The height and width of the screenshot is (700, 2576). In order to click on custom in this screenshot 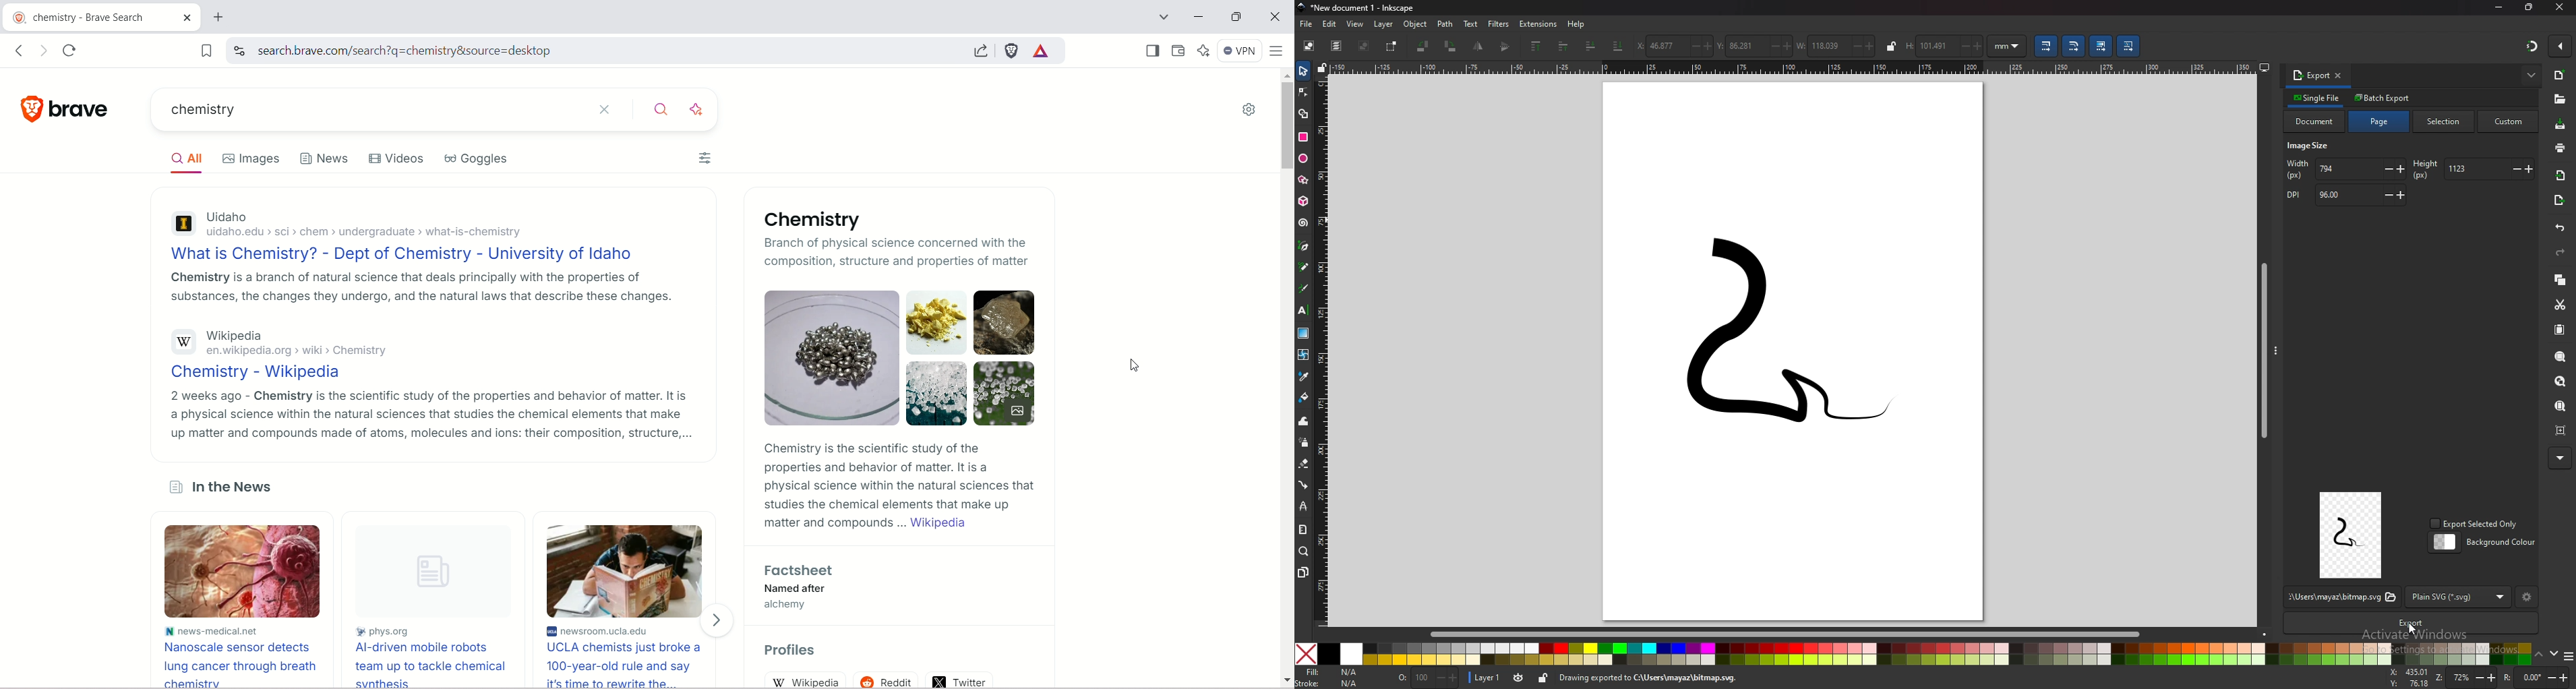, I will do `click(2509, 122)`.